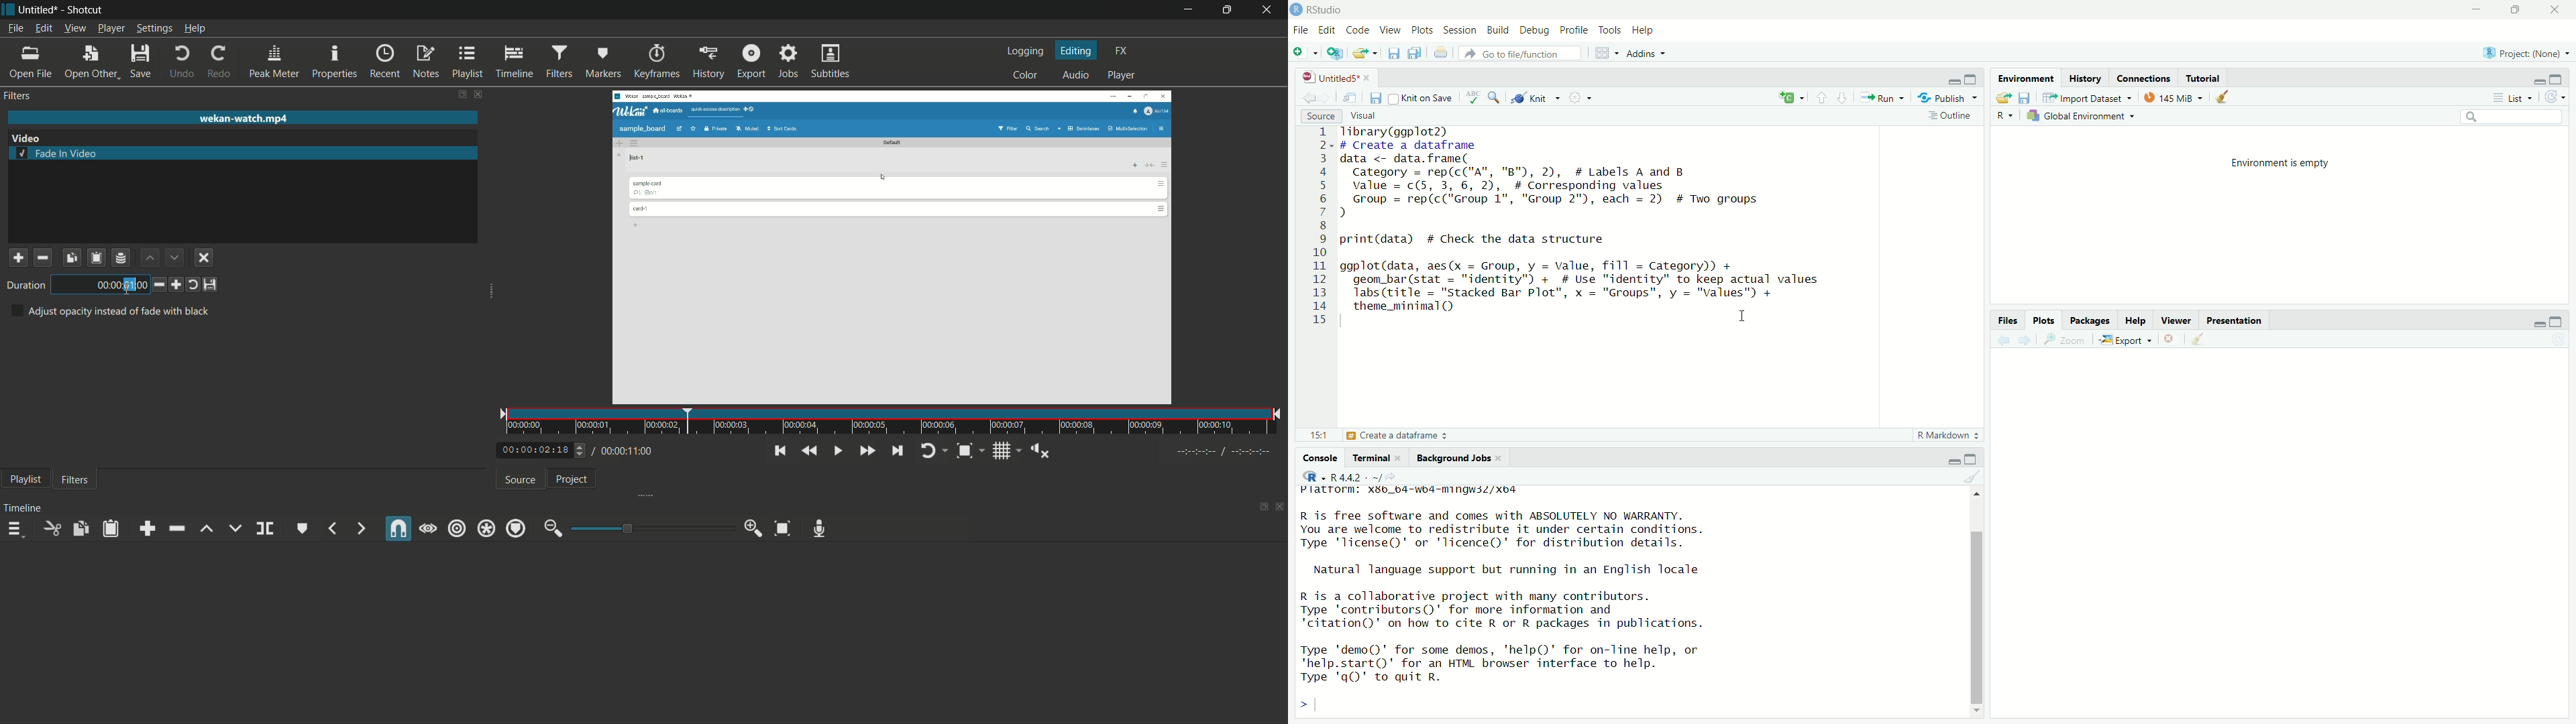 This screenshot has height=728, width=2576. What do you see at coordinates (1313, 476) in the screenshot?
I see `R` at bounding box center [1313, 476].